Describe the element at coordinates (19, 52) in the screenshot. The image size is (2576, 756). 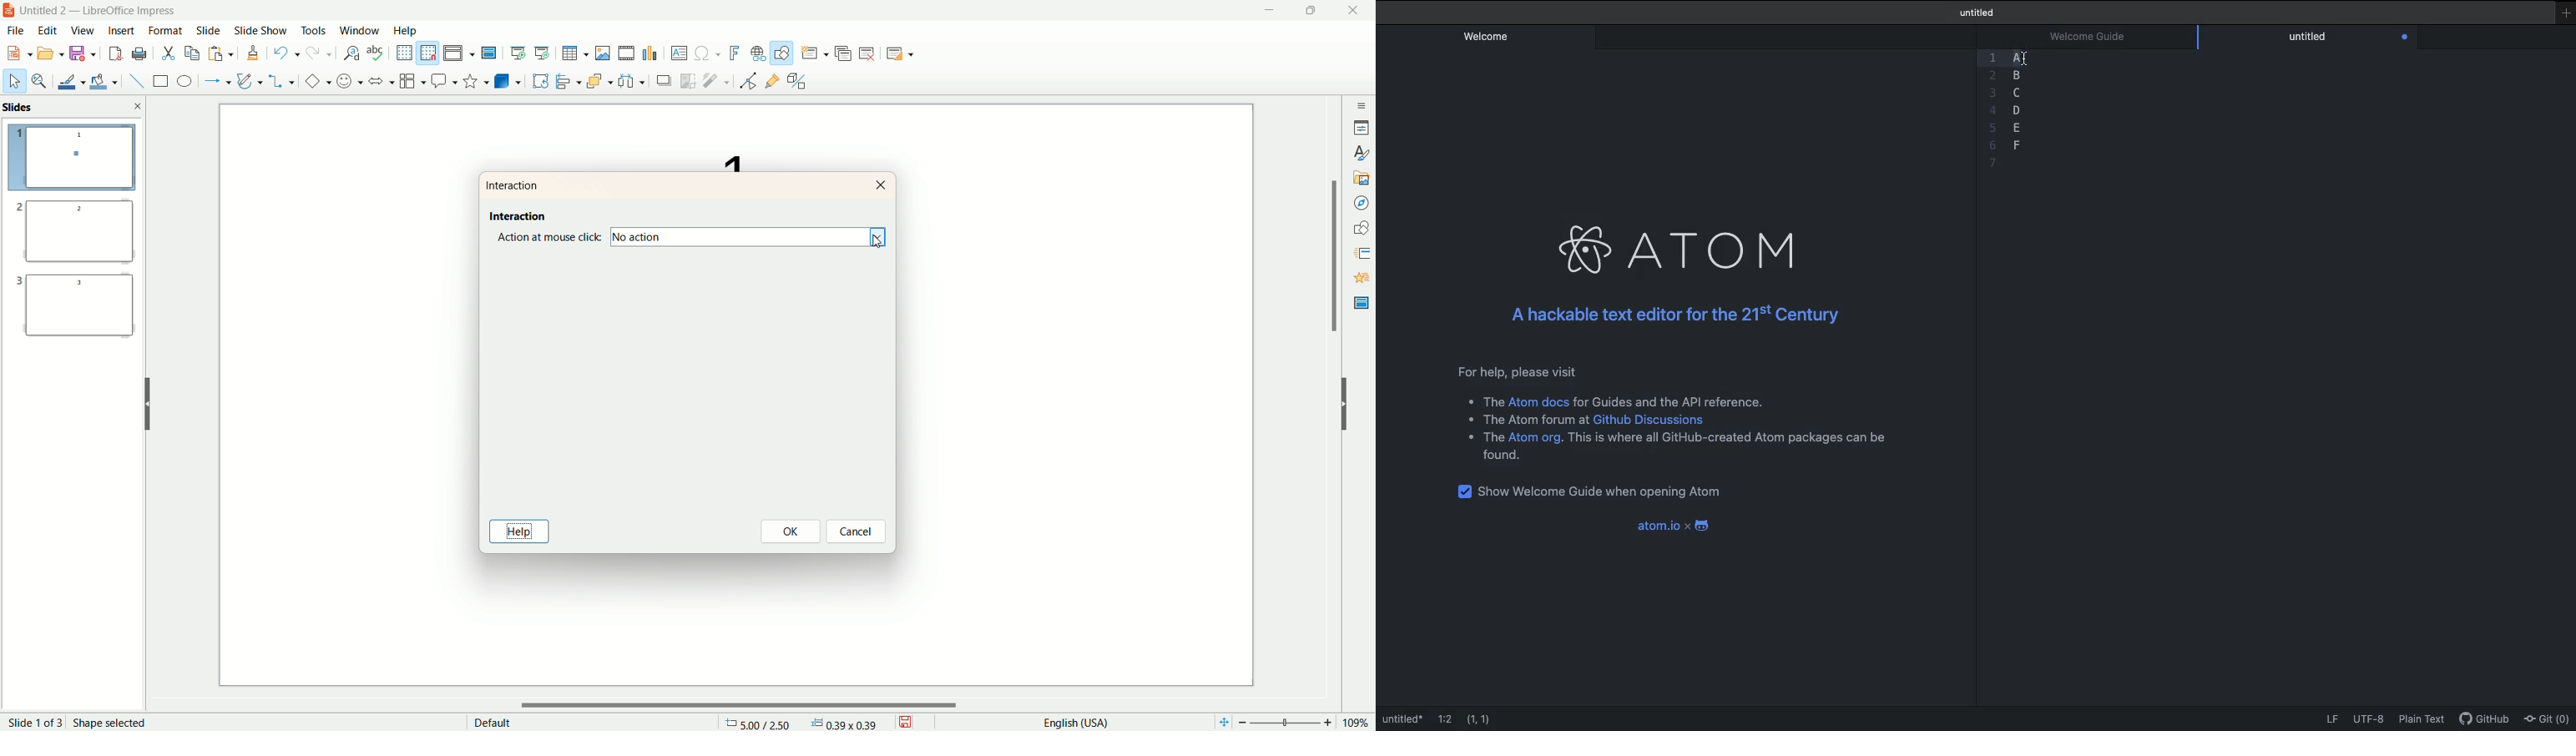
I see `new` at that location.